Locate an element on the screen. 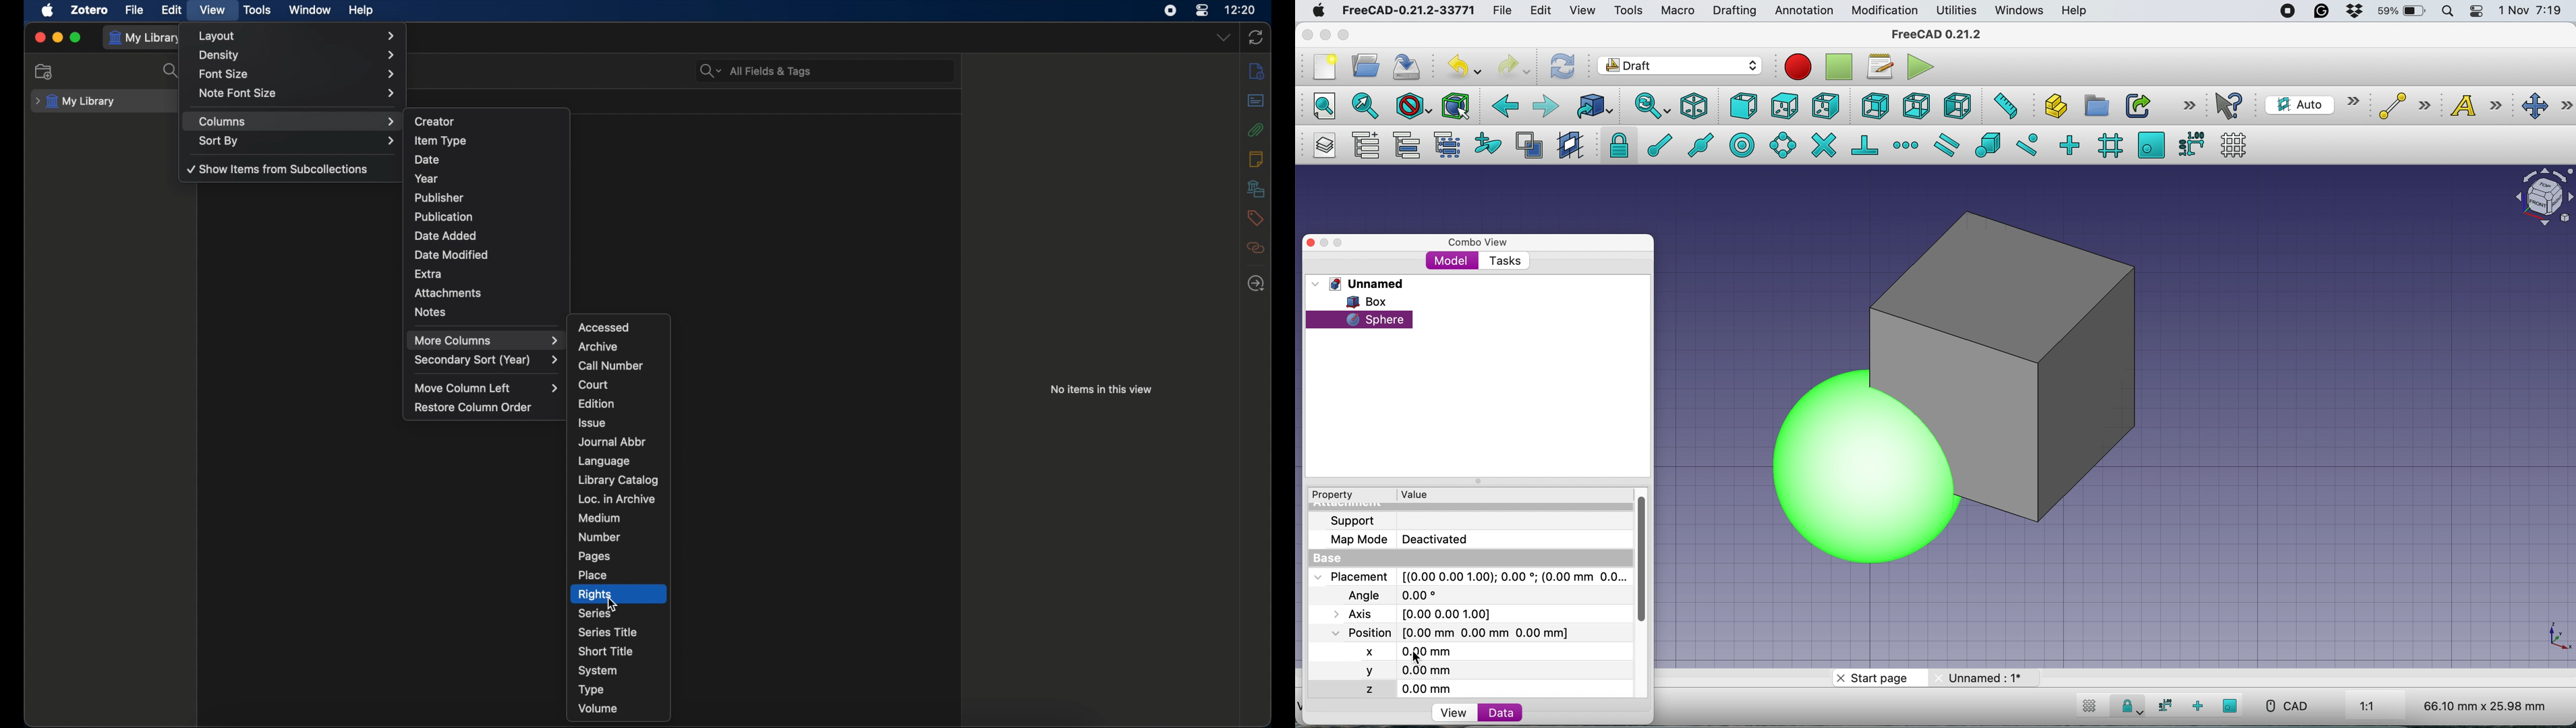 The height and width of the screenshot is (728, 2576). issue is located at coordinates (592, 422).